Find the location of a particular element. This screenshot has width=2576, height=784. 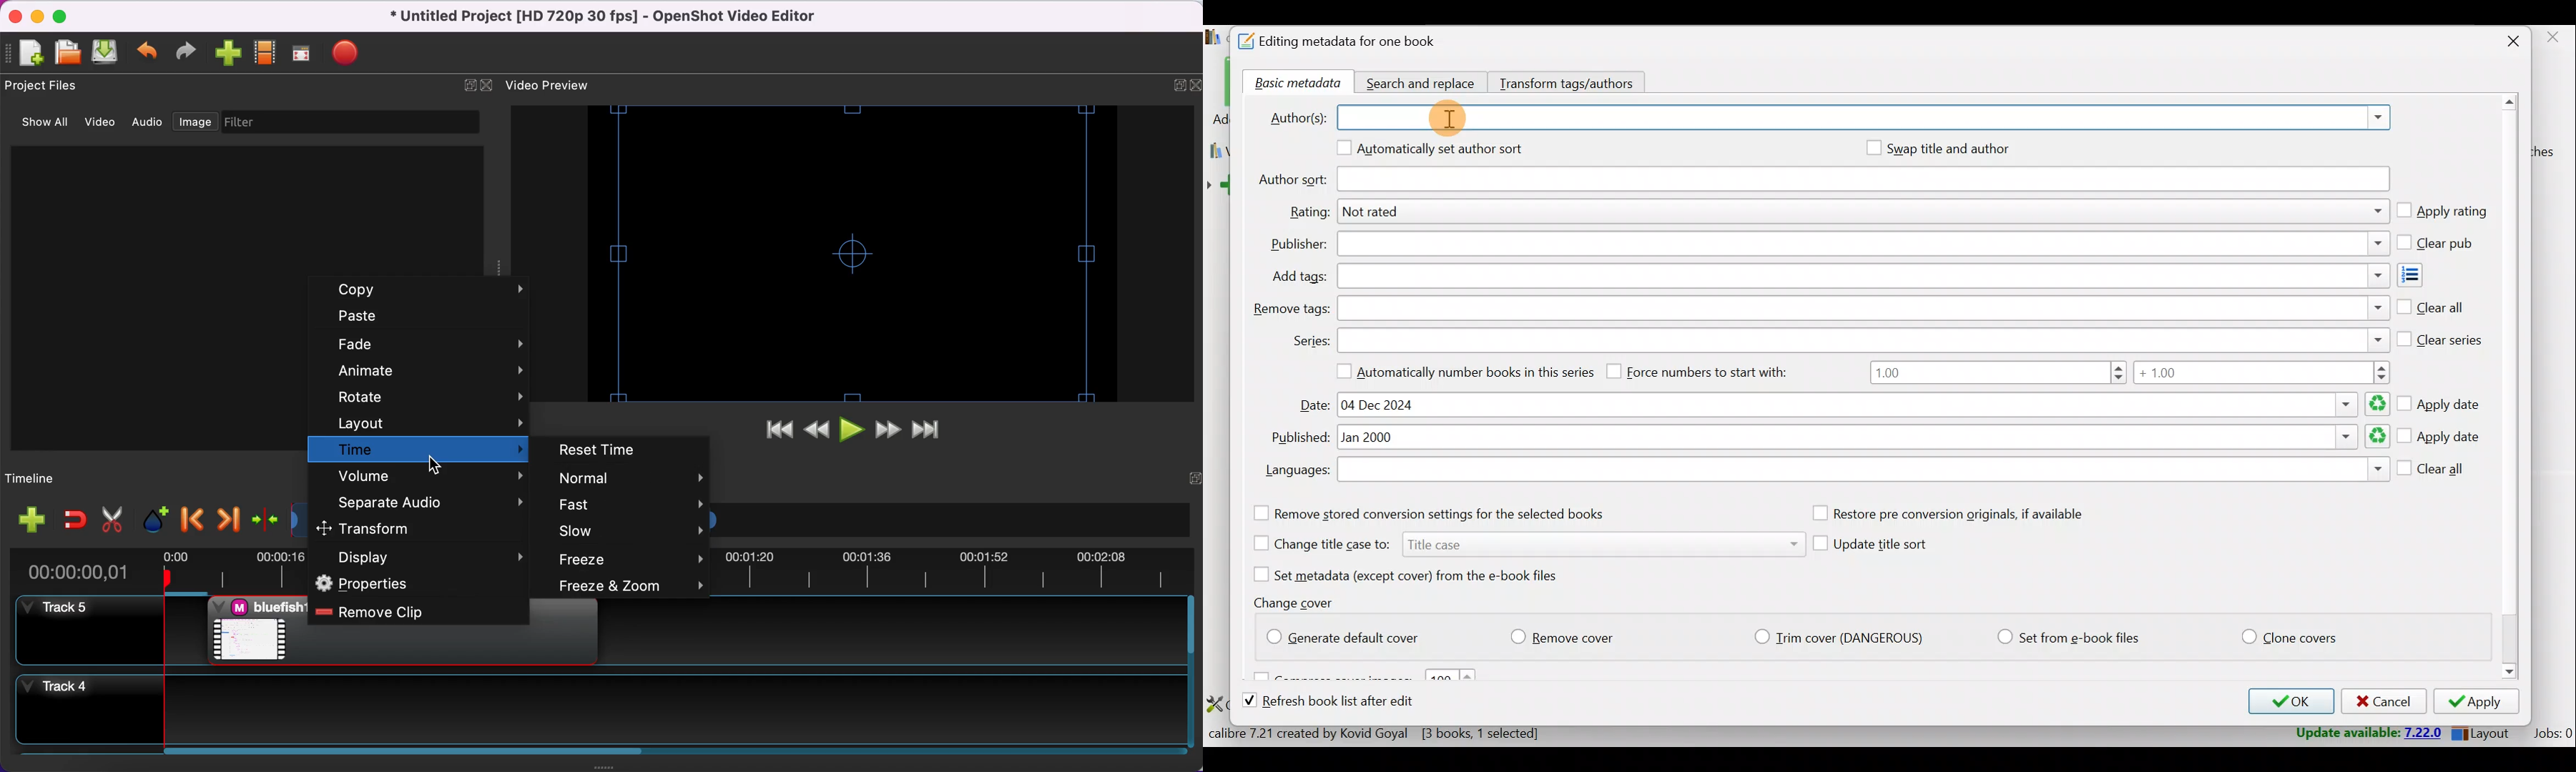

Number range is located at coordinates (2129, 375).